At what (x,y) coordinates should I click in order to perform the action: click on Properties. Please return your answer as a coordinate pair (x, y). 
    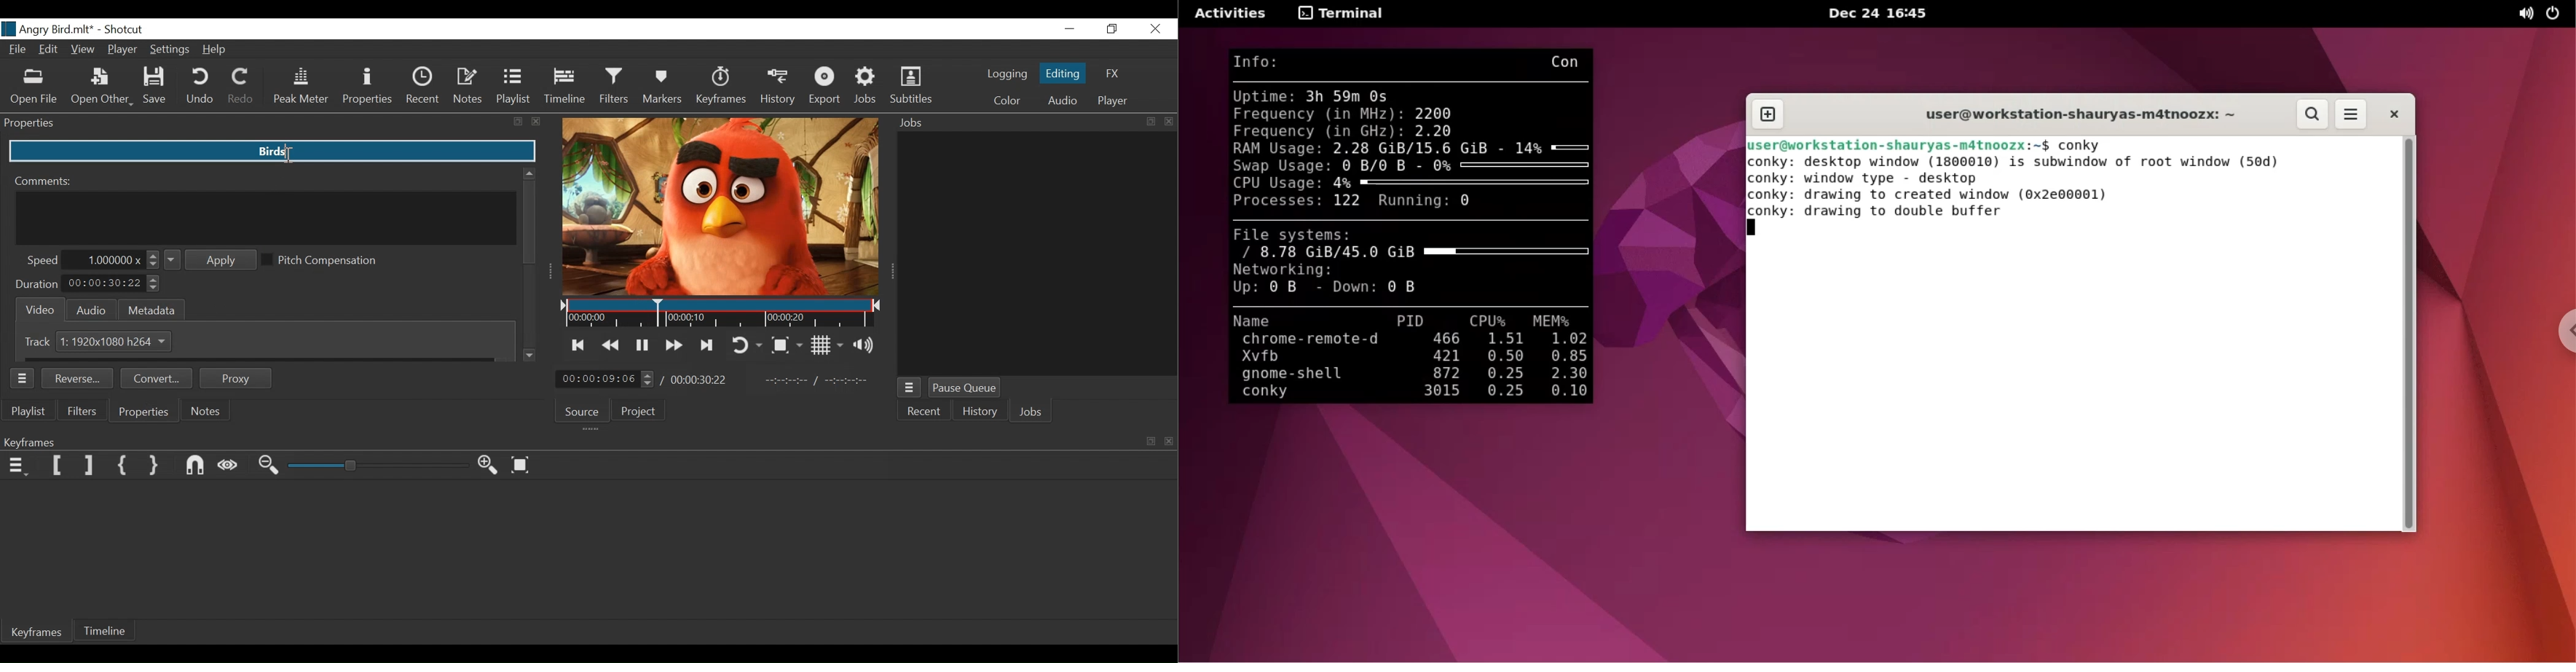
    Looking at the image, I should click on (143, 412).